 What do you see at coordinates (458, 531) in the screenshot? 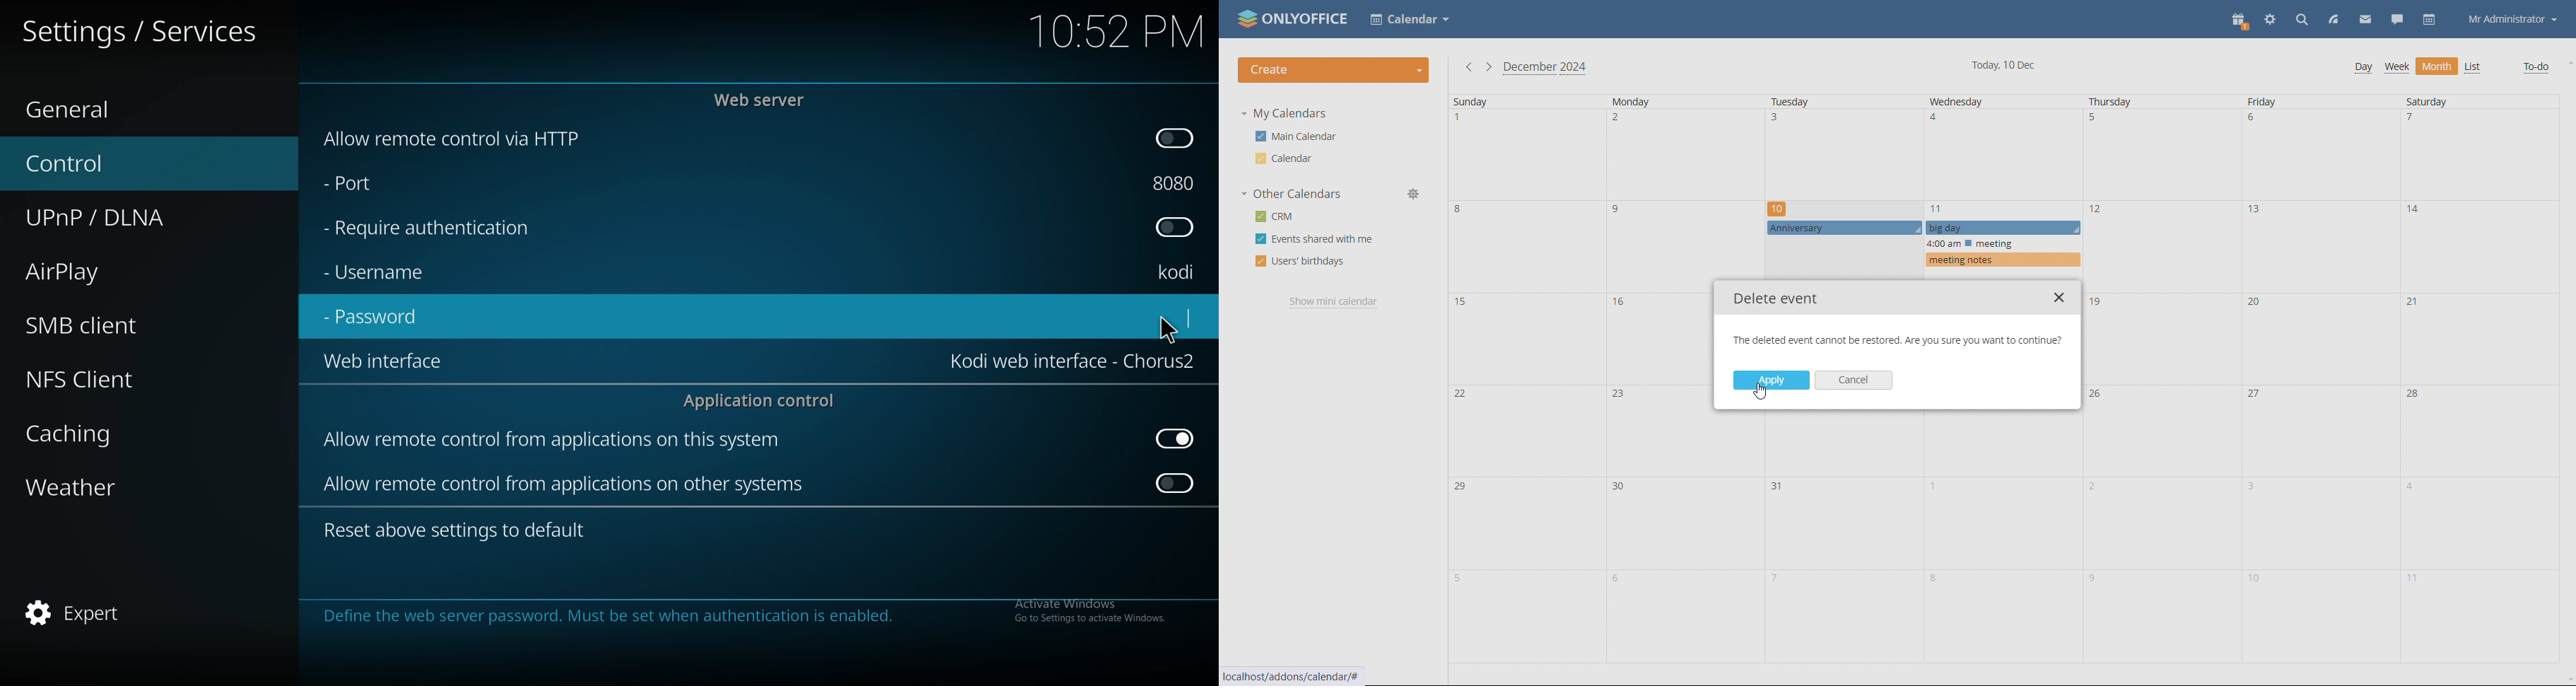
I see `reset` at bounding box center [458, 531].